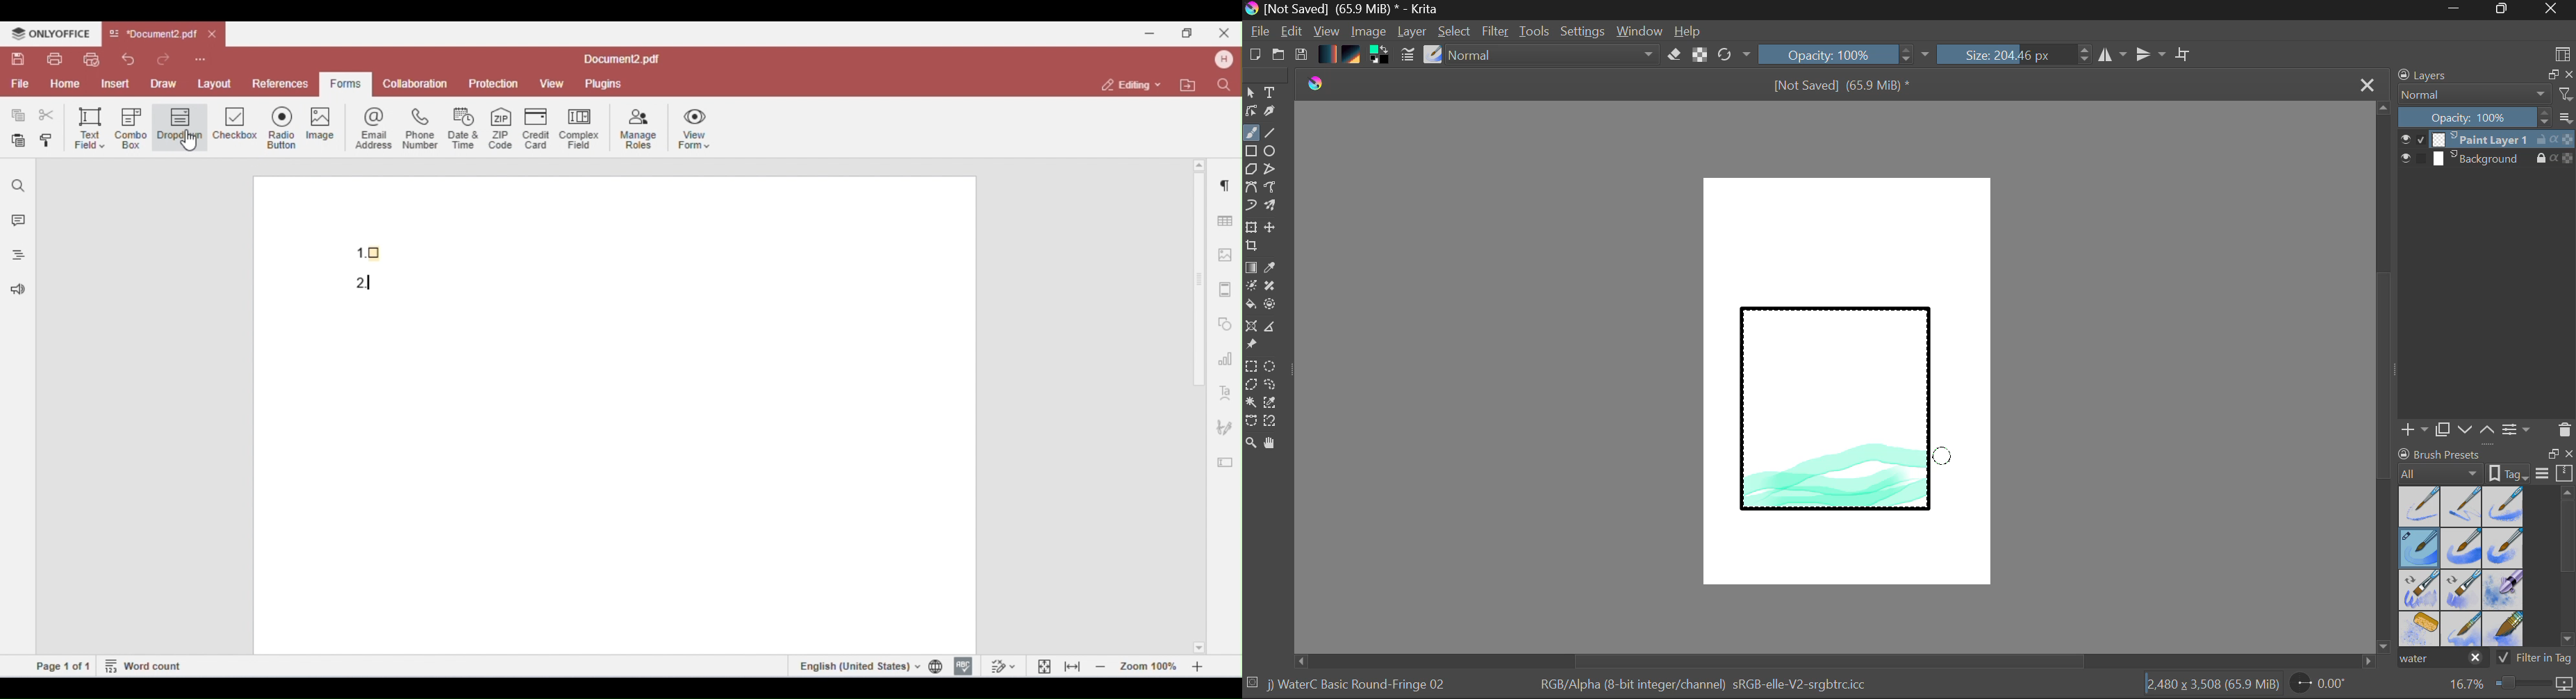  What do you see at coordinates (2414, 429) in the screenshot?
I see `Add Layer` at bounding box center [2414, 429].